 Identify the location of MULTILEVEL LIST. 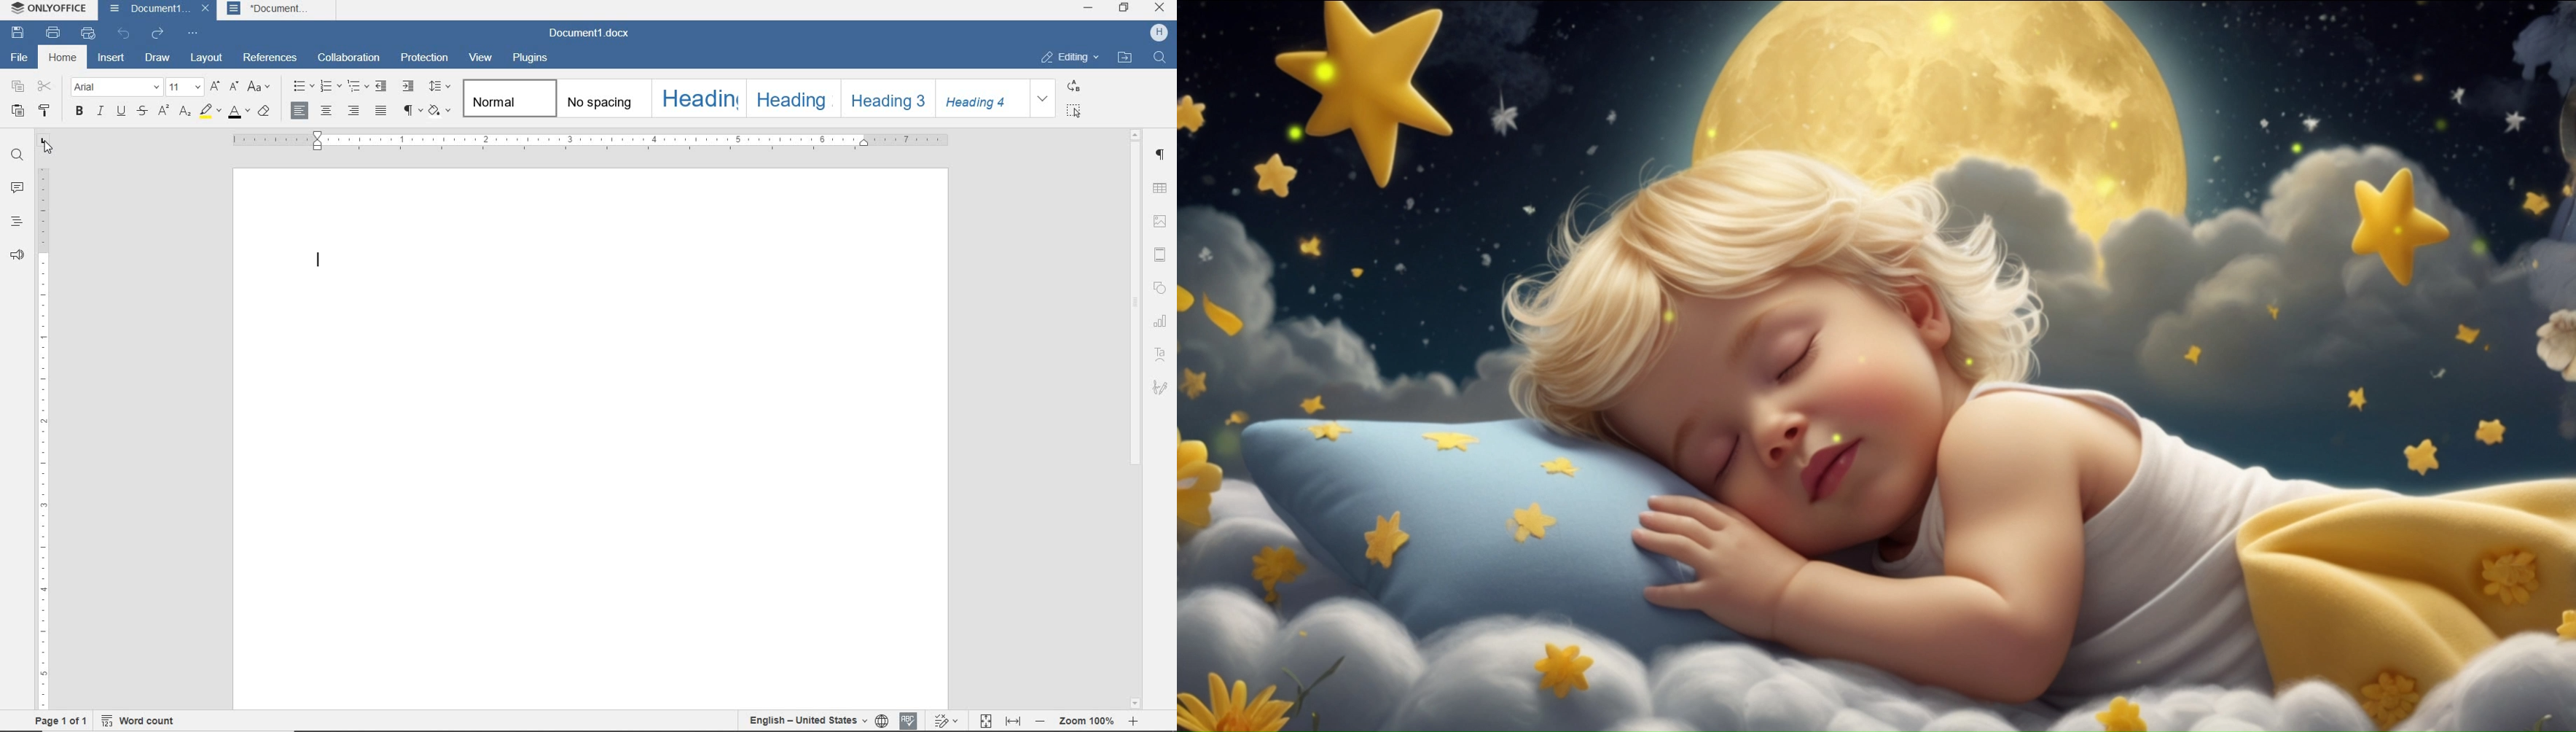
(358, 86).